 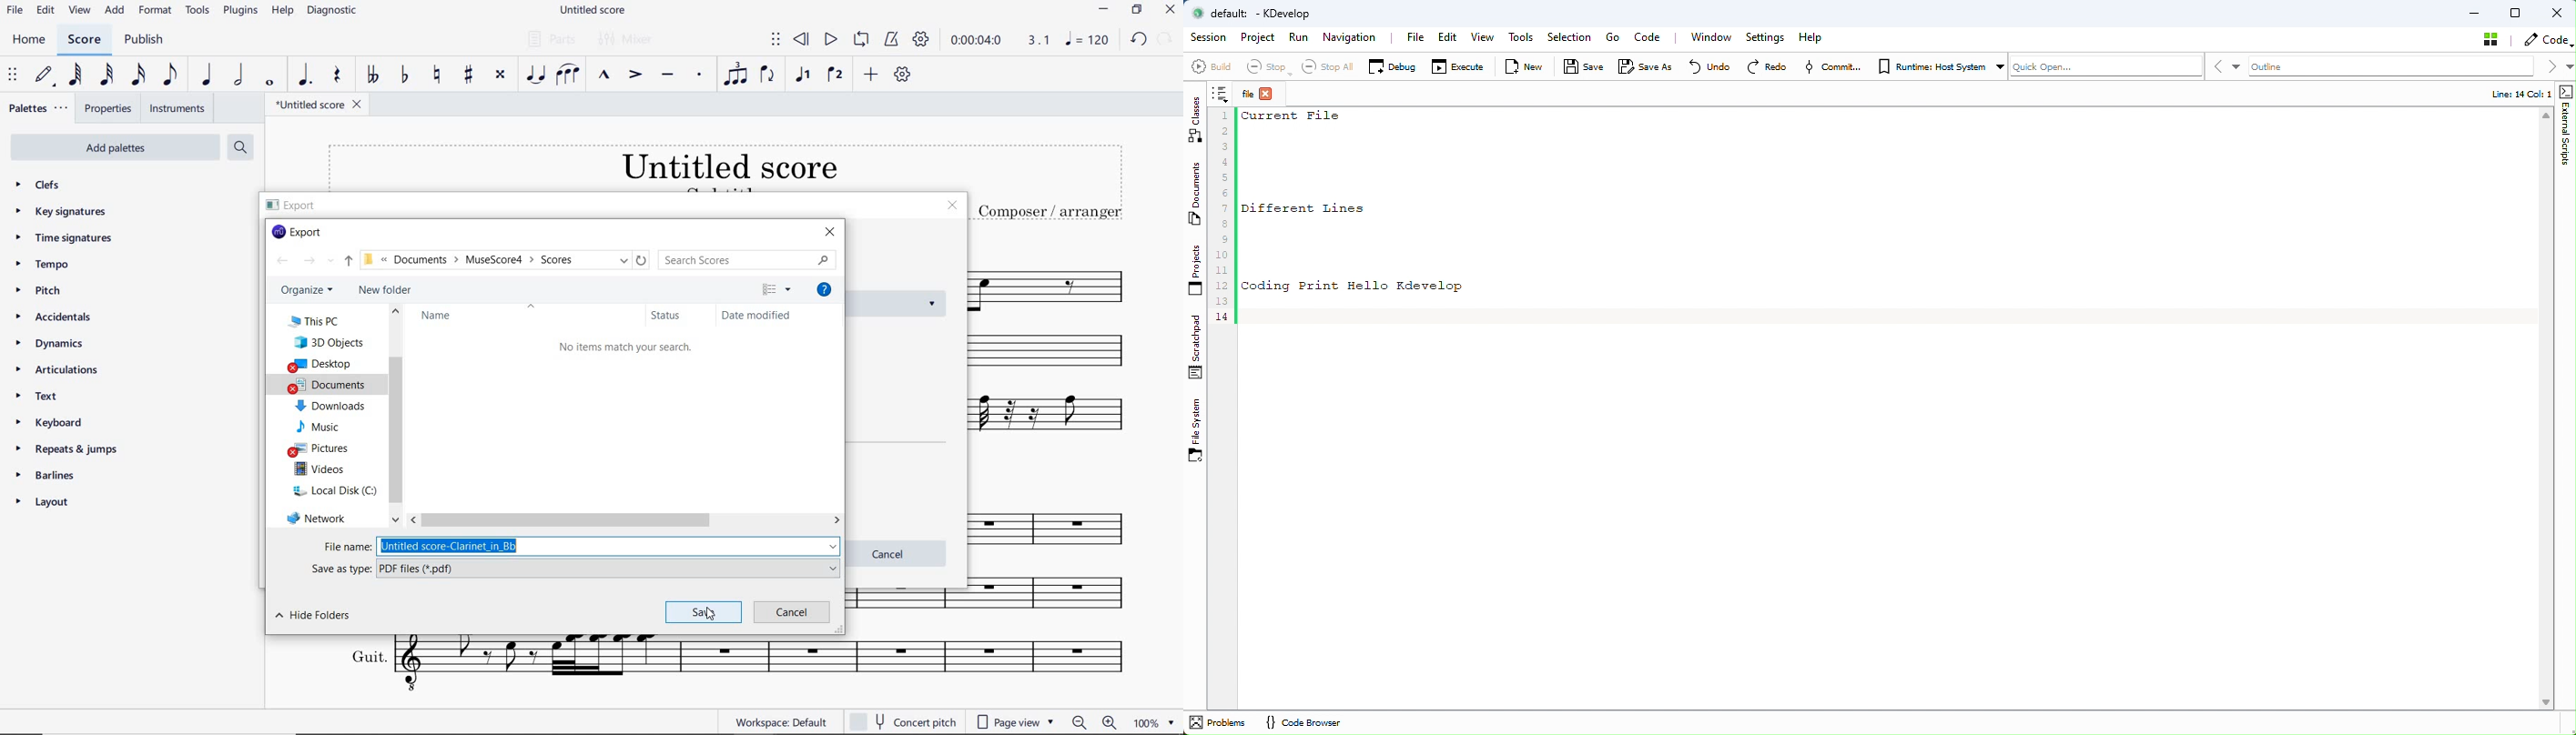 What do you see at coordinates (321, 447) in the screenshot?
I see `pictures` at bounding box center [321, 447].